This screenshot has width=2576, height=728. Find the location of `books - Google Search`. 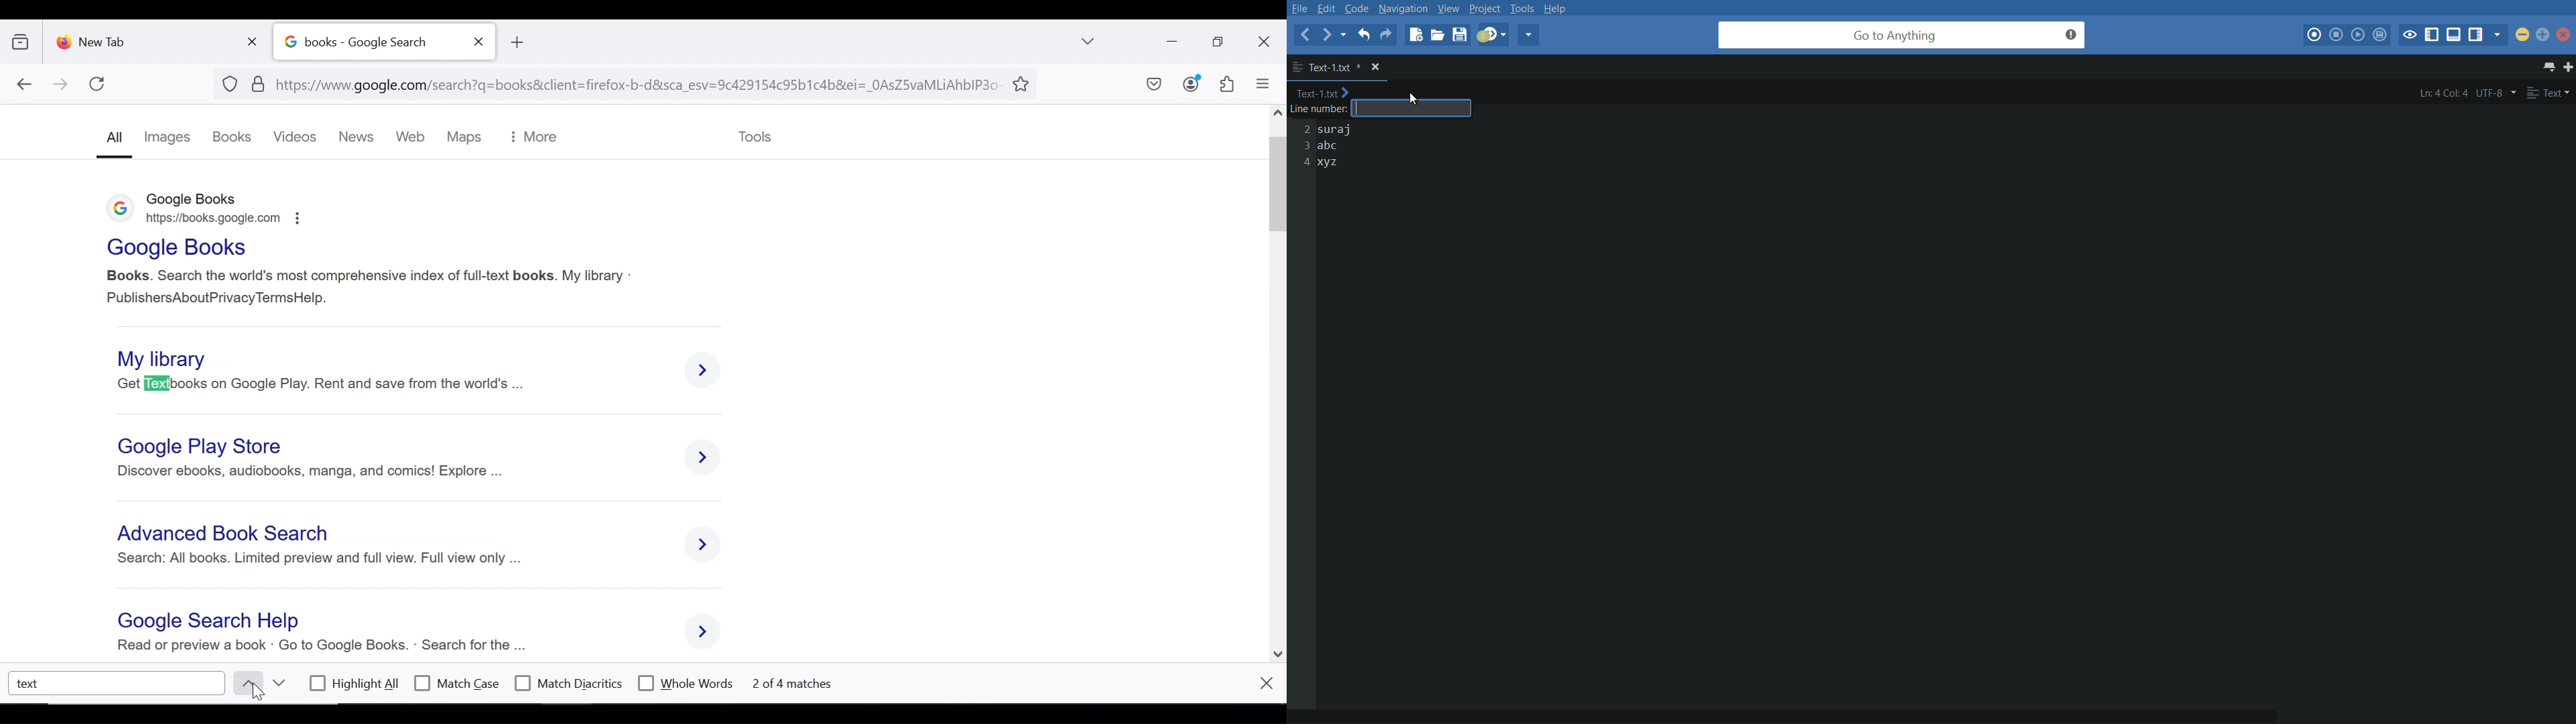

books - Google Search is located at coordinates (369, 42).